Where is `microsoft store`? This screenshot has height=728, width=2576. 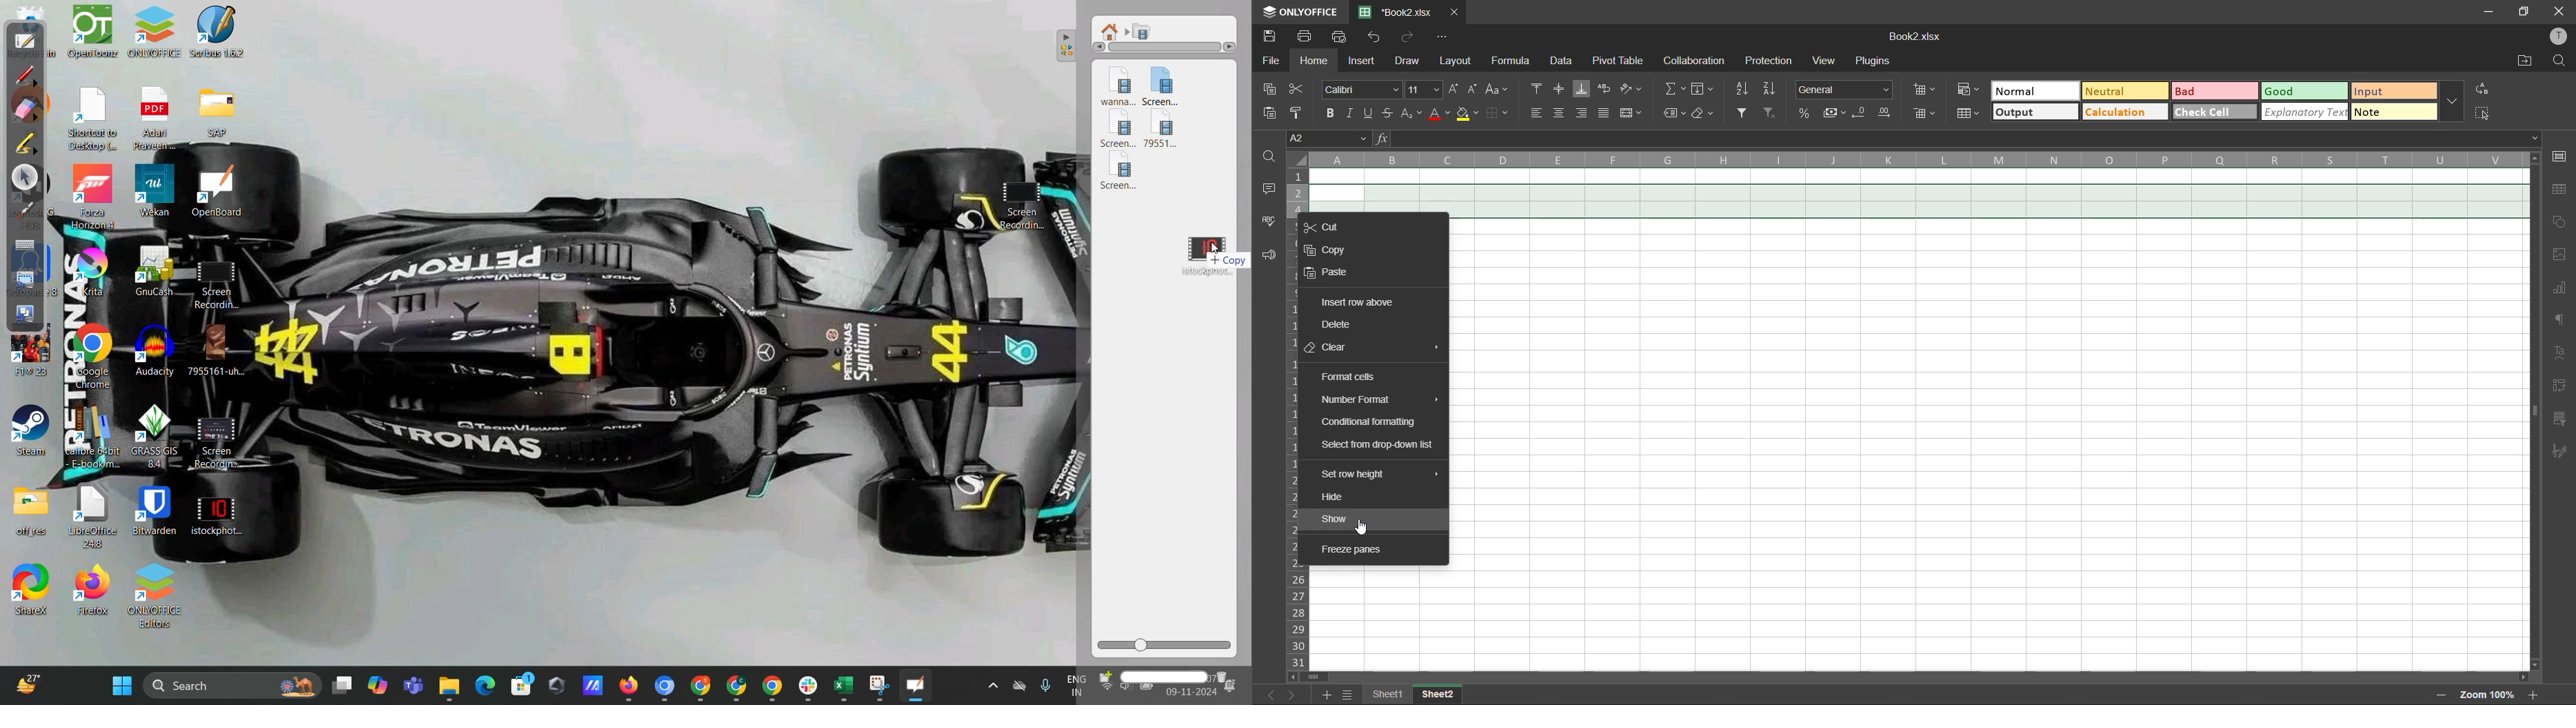 microsoft store is located at coordinates (523, 687).